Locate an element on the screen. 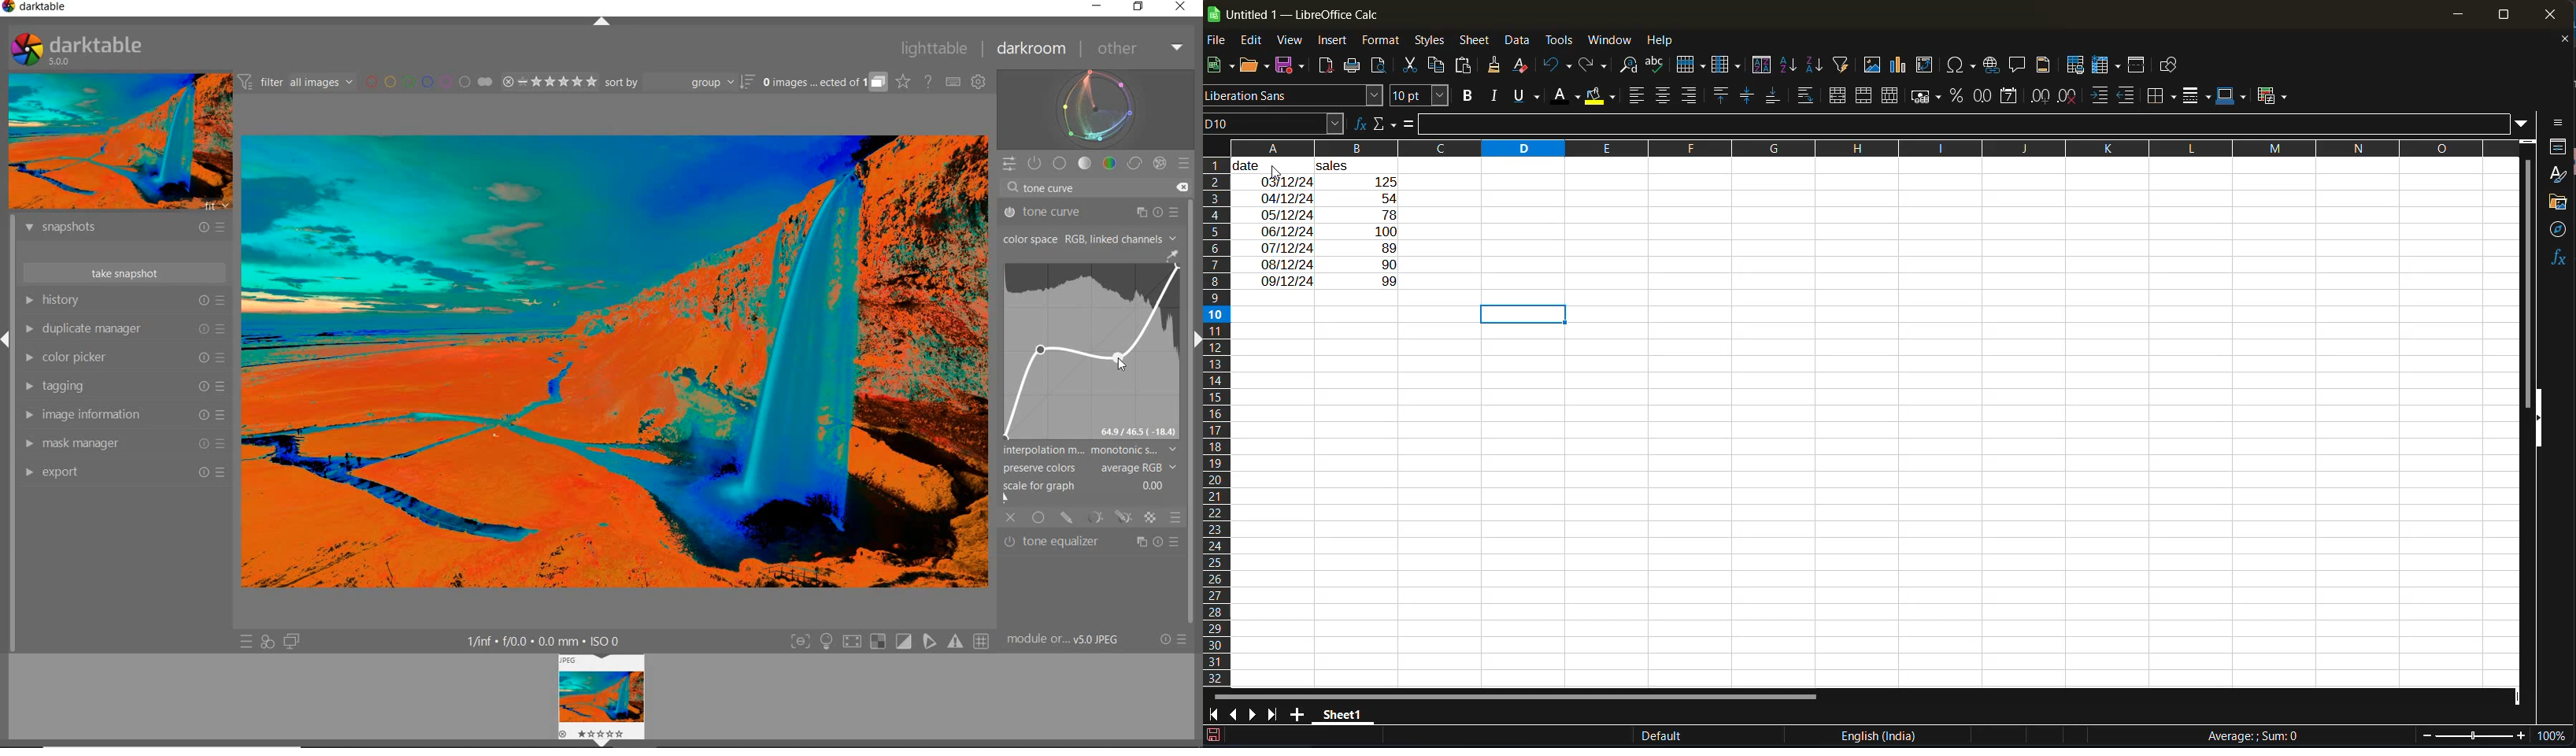  window is located at coordinates (1610, 42).